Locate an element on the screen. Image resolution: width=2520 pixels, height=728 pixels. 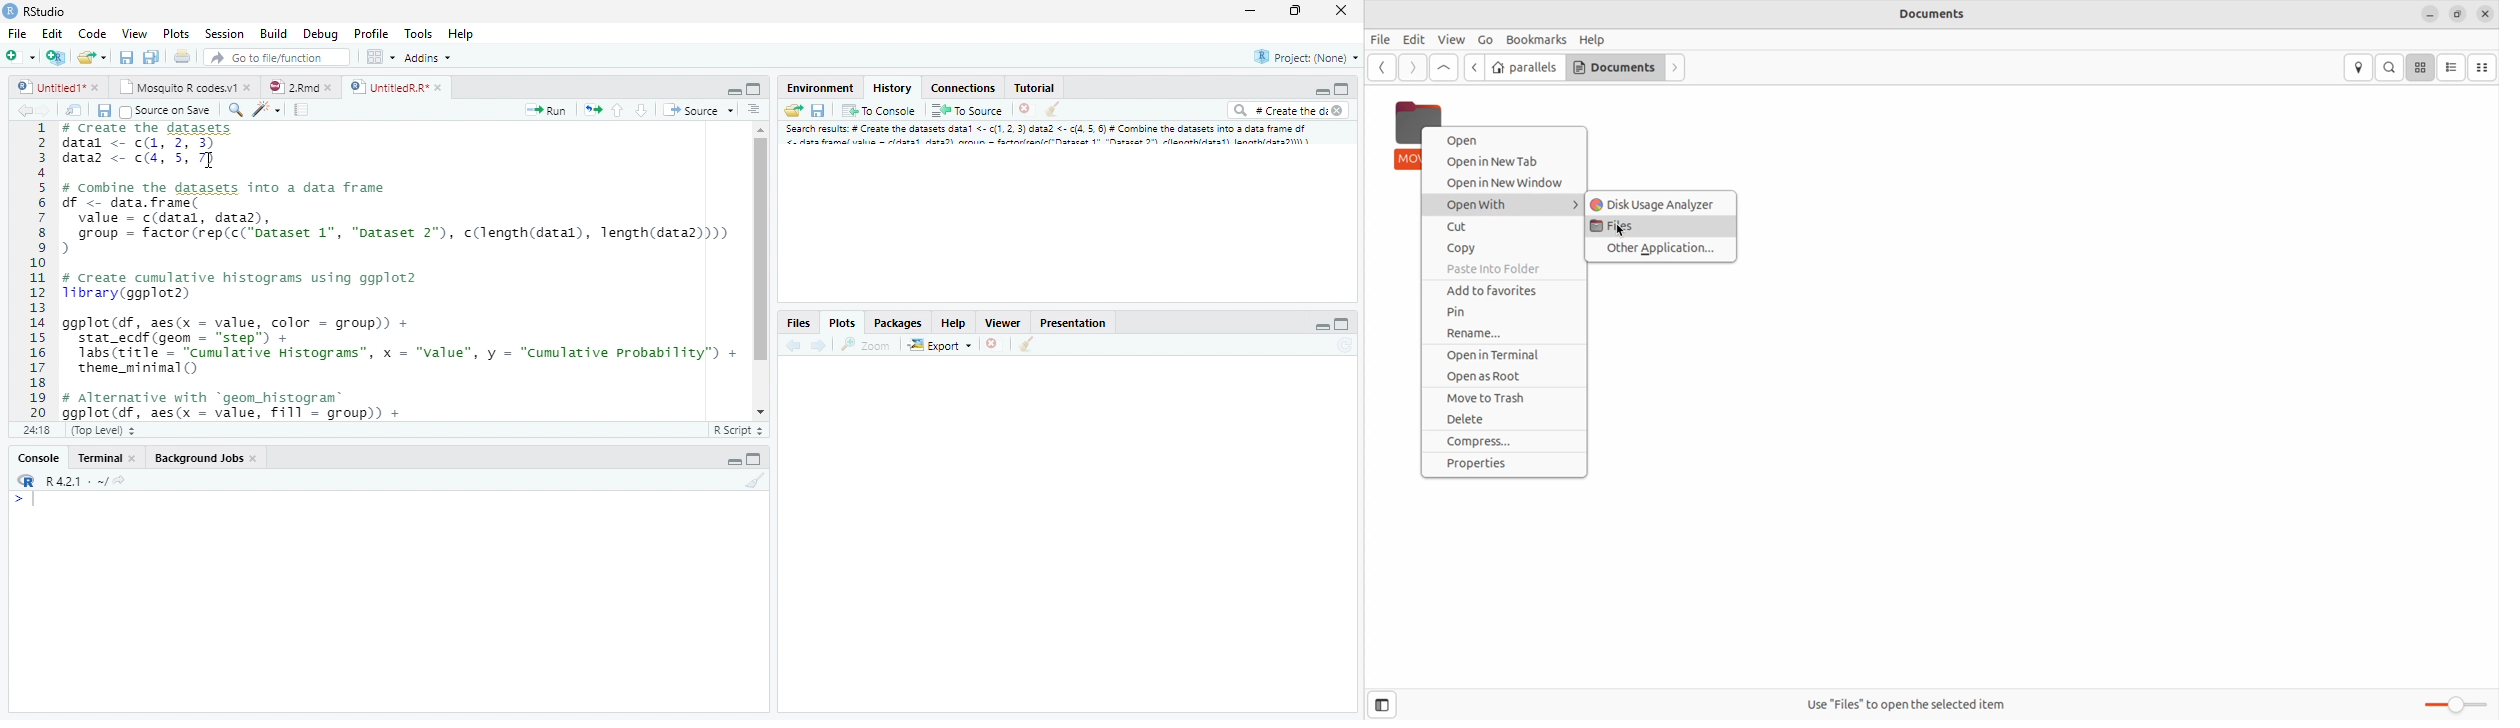
View is located at coordinates (133, 35).